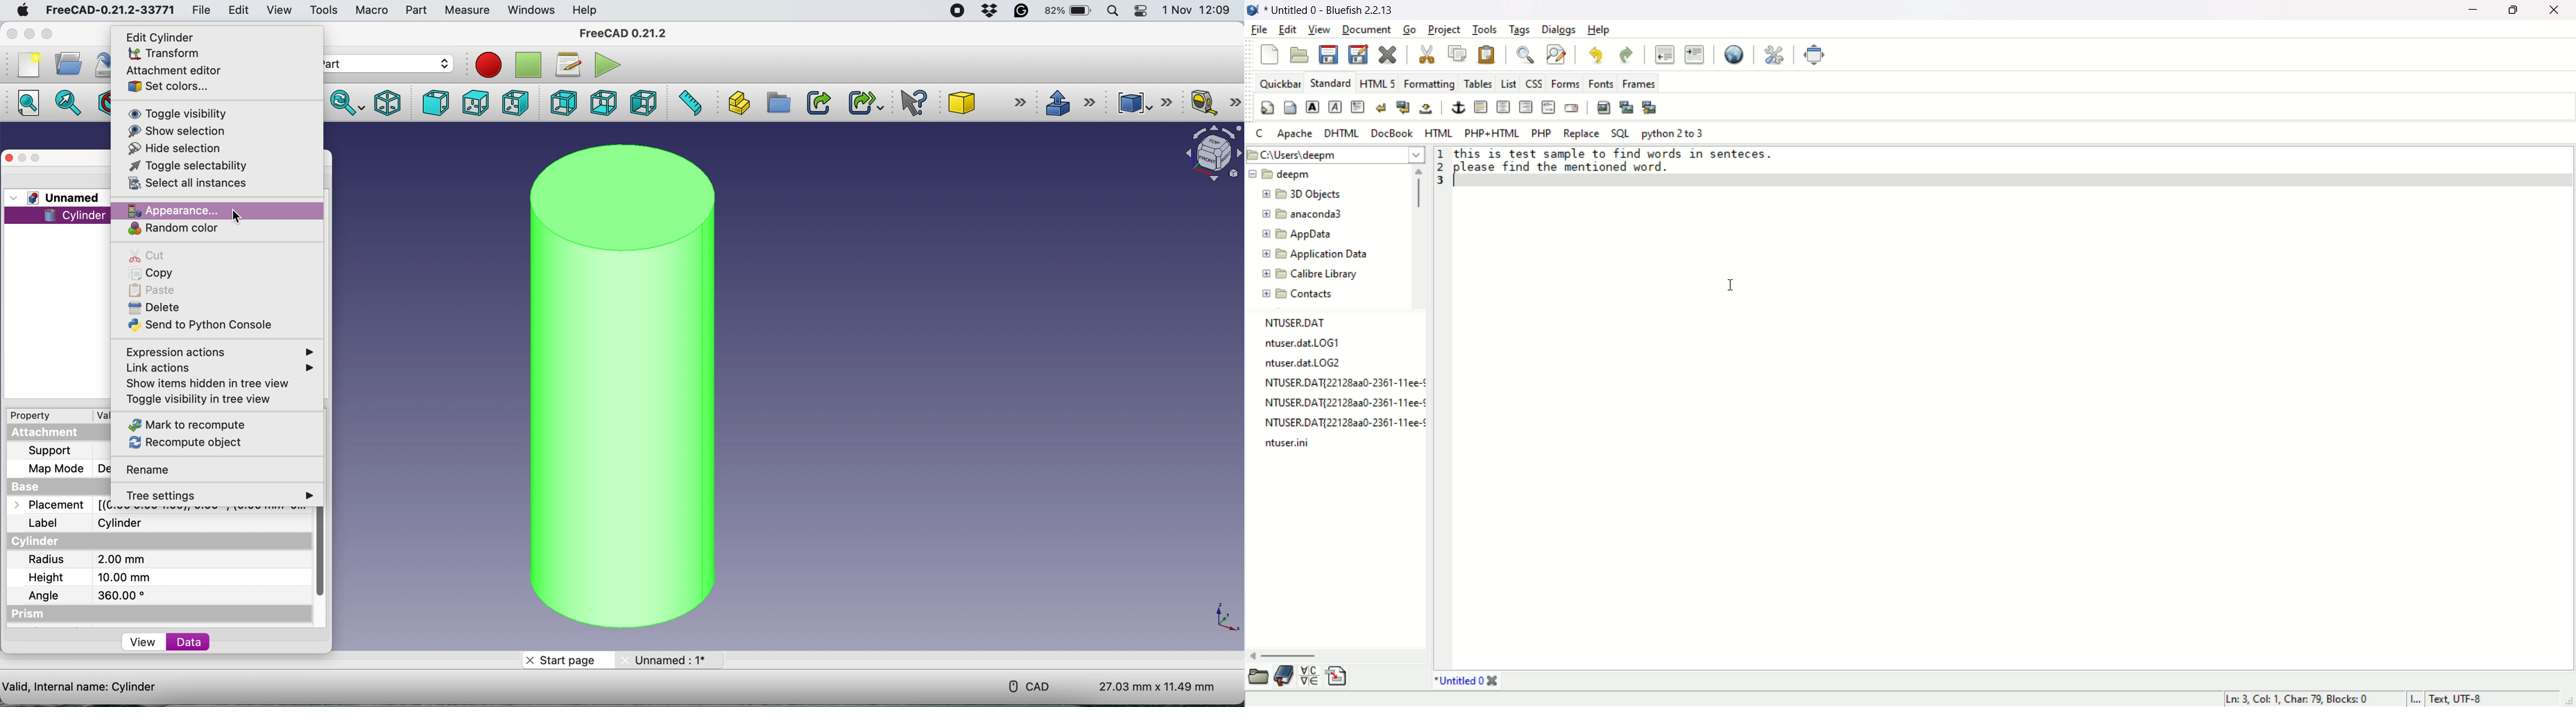 The image size is (2576, 728). What do you see at coordinates (737, 102) in the screenshot?
I see `create part` at bounding box center [737, 102].